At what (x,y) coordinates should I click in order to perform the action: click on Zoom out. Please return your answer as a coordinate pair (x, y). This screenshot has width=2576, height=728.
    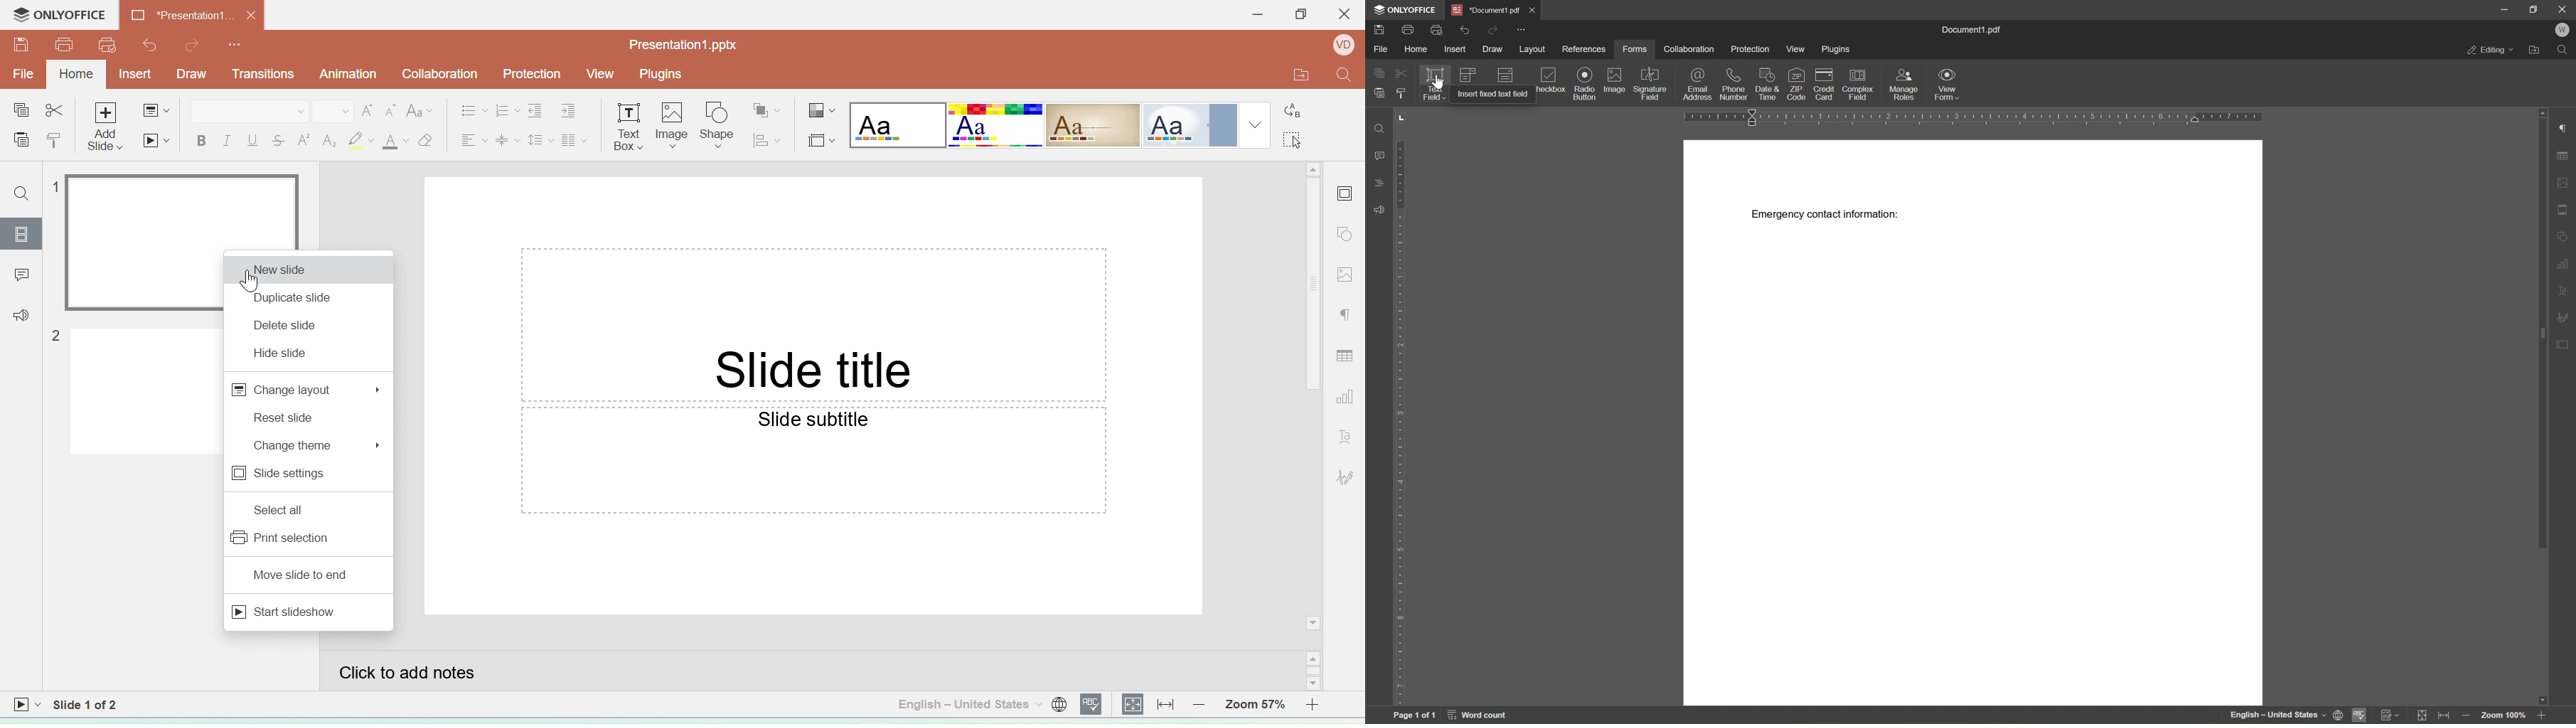
    Looking at the image, I should click on (1202, 703).